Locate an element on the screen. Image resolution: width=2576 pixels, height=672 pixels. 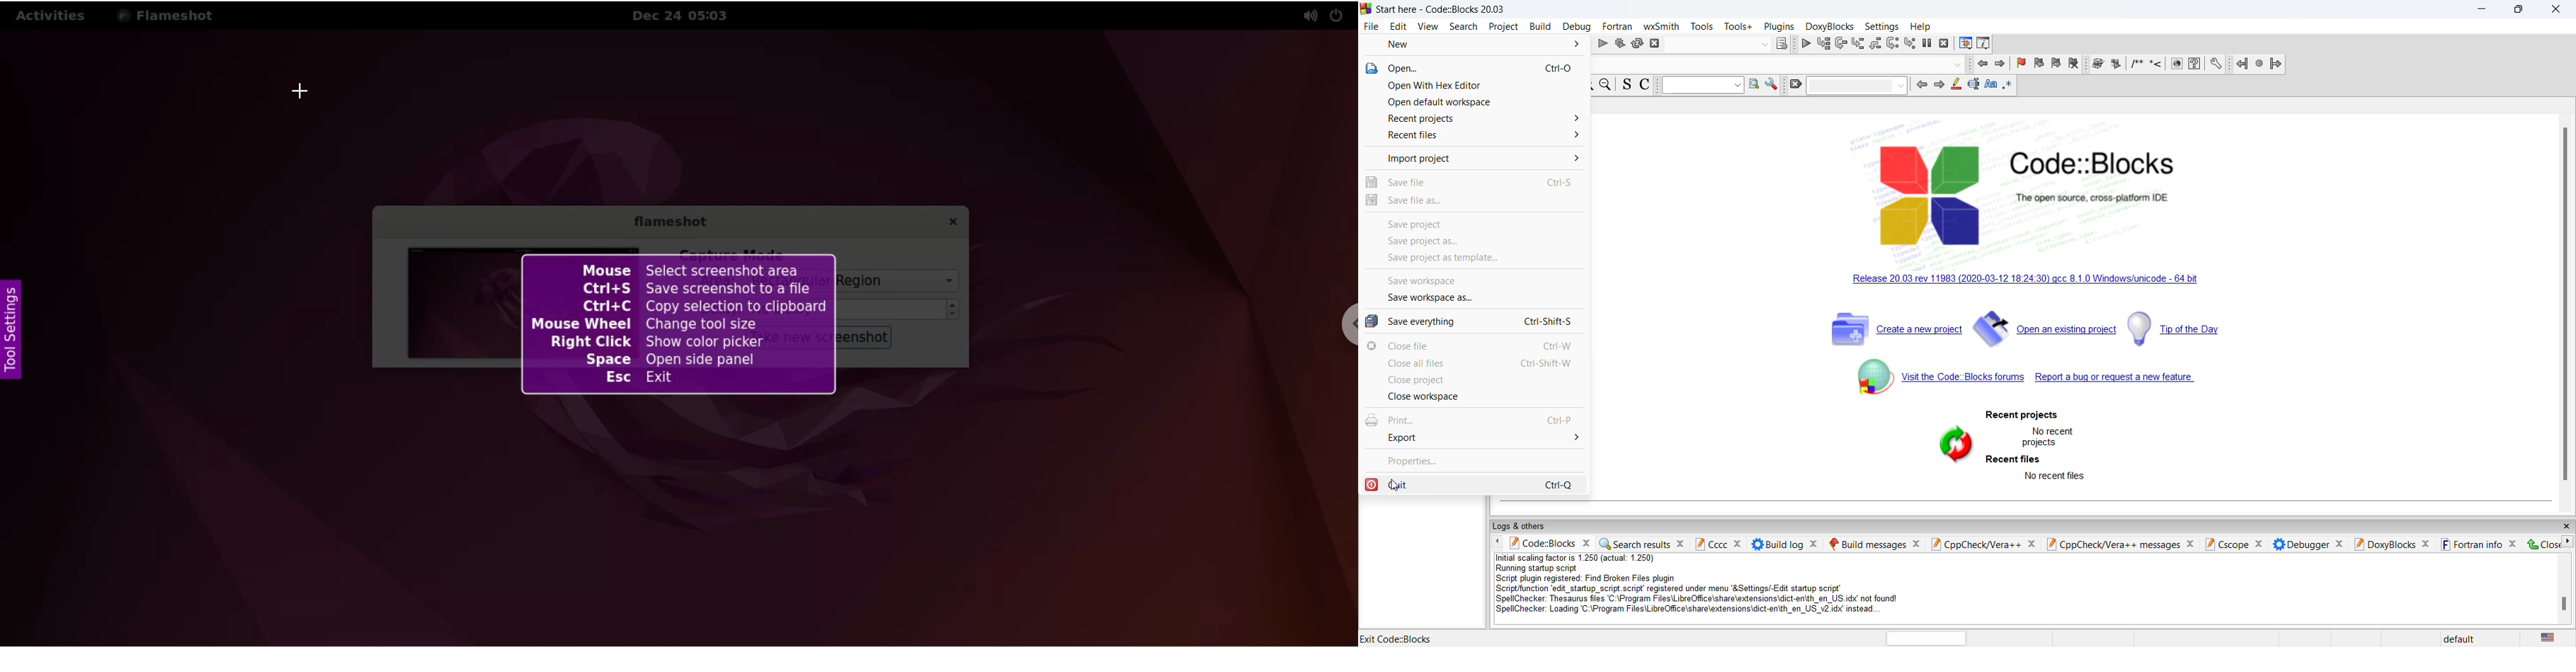
single comment is located at coordinates (2156, 65).